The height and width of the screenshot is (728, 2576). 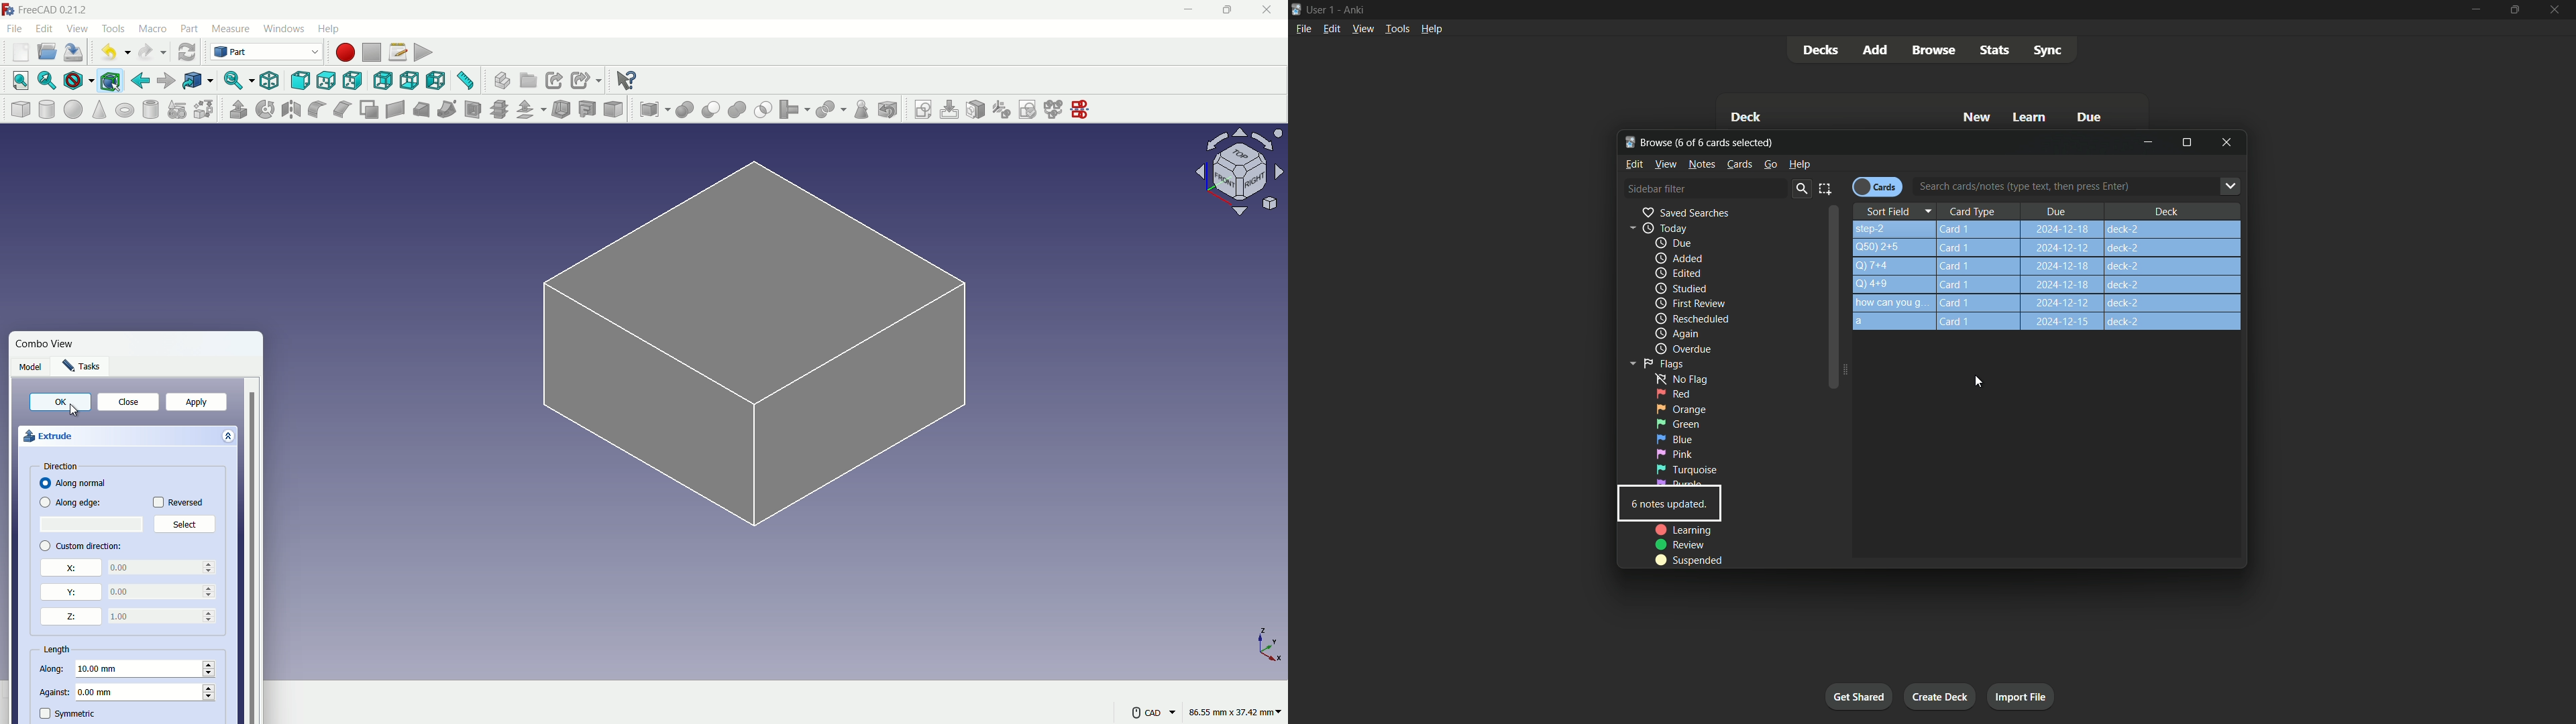 What do you see at coordinates (117, 52) in the screenshot?
I see `undo` at bounding box center [117, 52].